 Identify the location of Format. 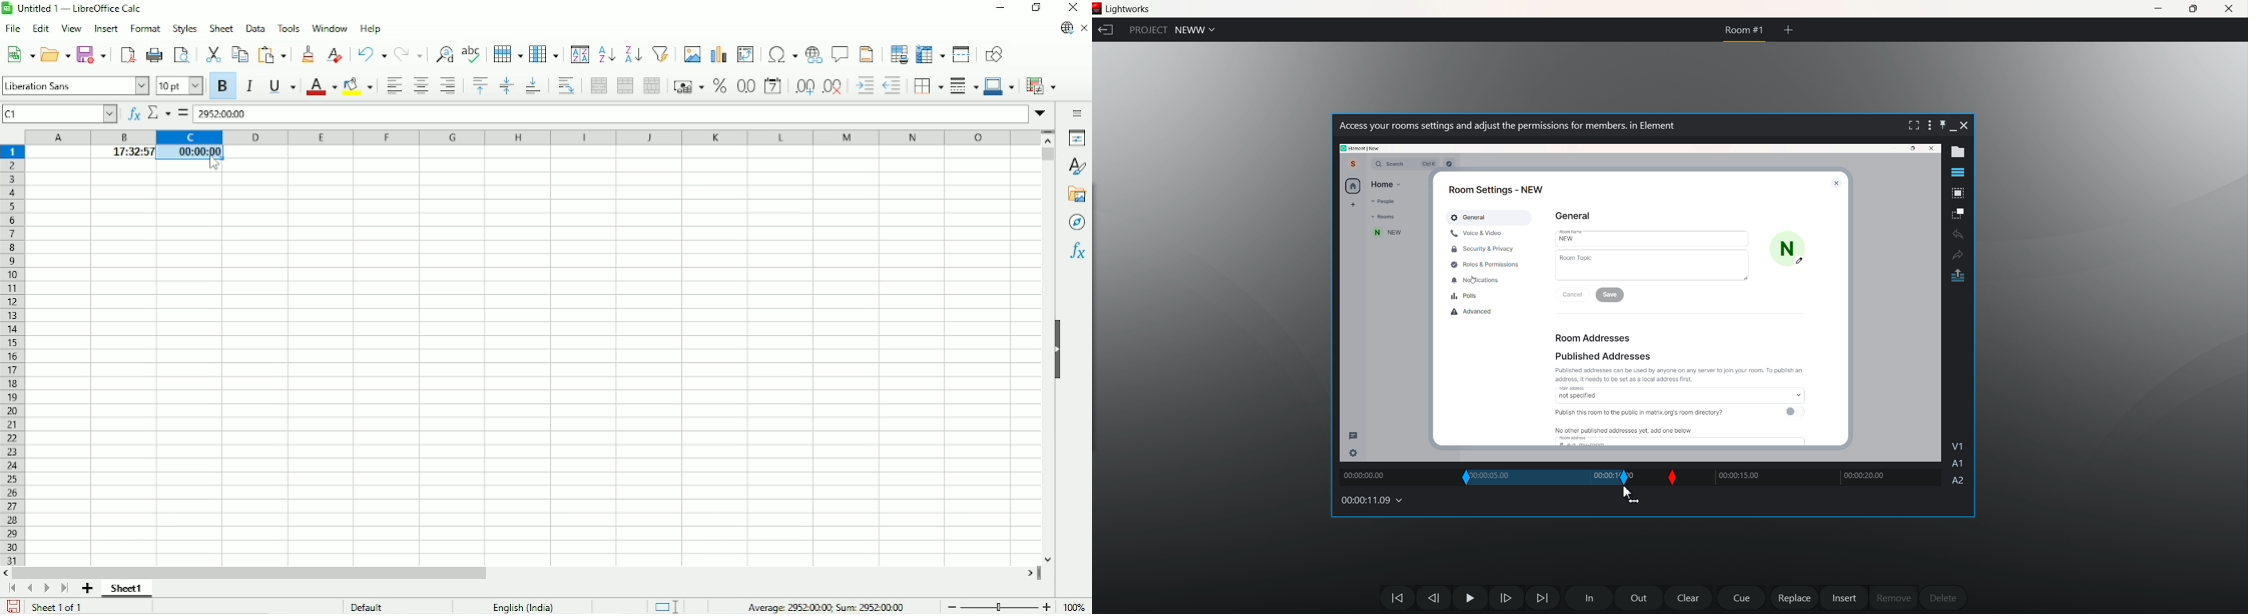
(144, 30).